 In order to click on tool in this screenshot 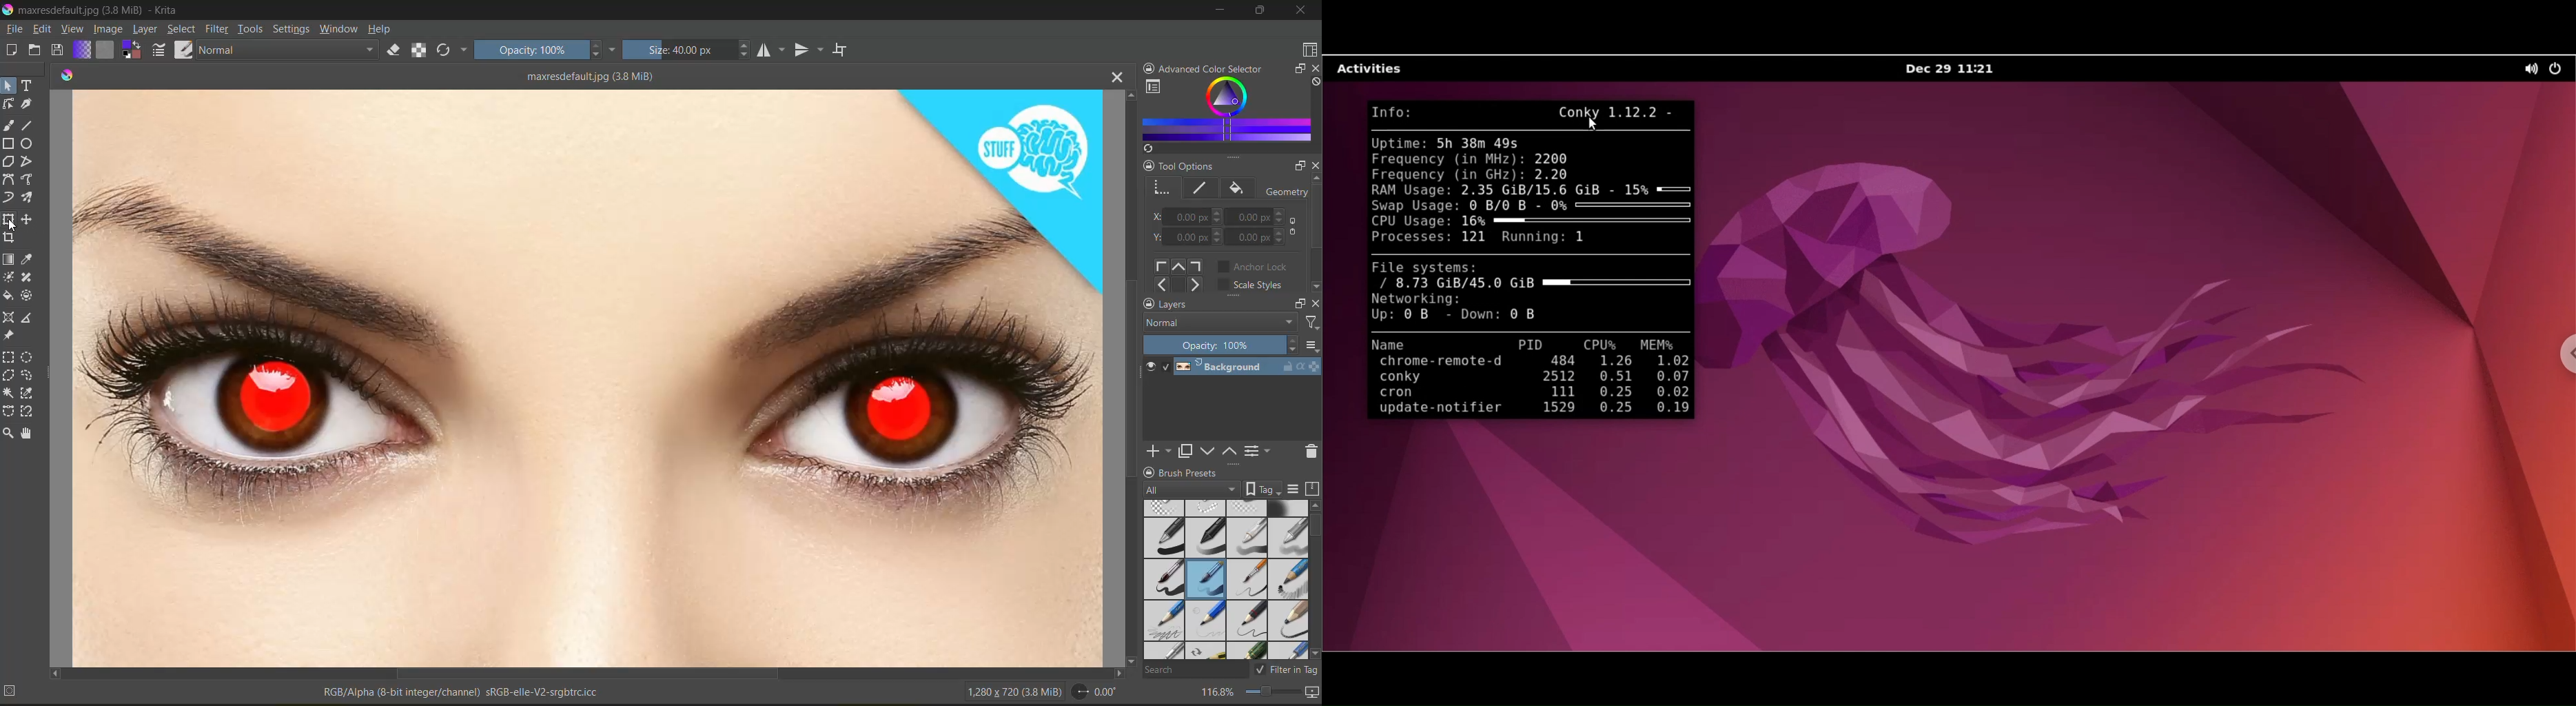, I will do `click(30, 432)`.